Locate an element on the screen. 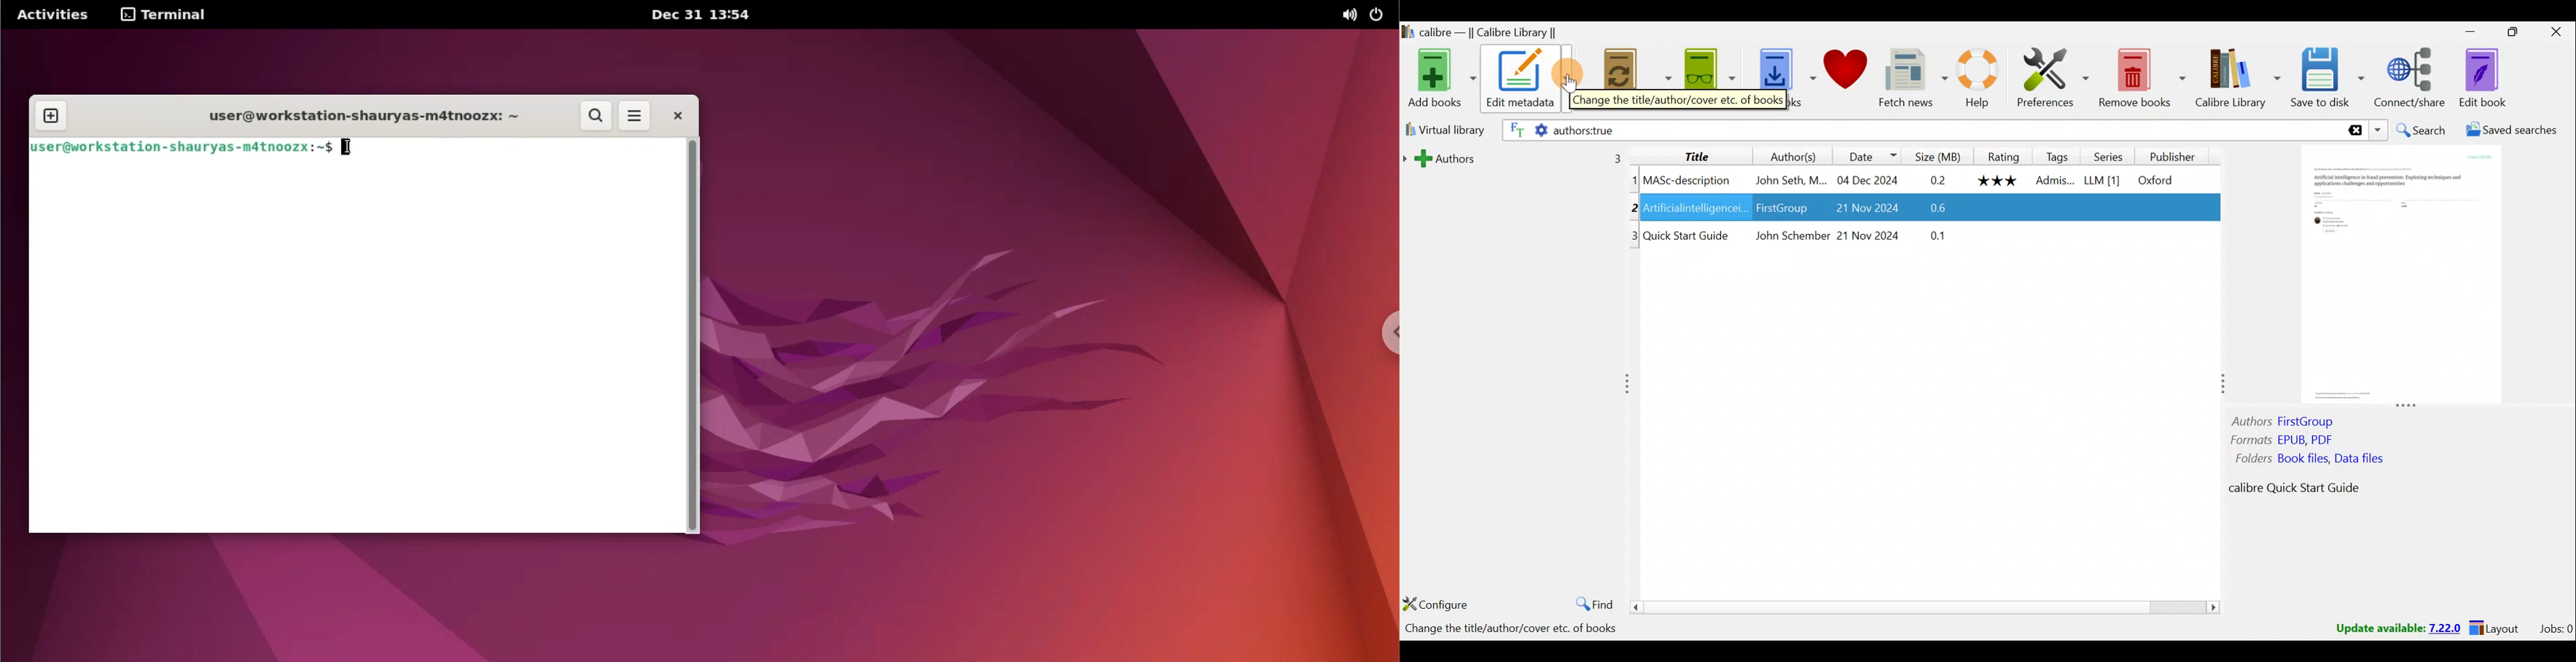 The width and height of the screenshot is (2576, 672). Fetch news is located at coordinates (1906, 78).